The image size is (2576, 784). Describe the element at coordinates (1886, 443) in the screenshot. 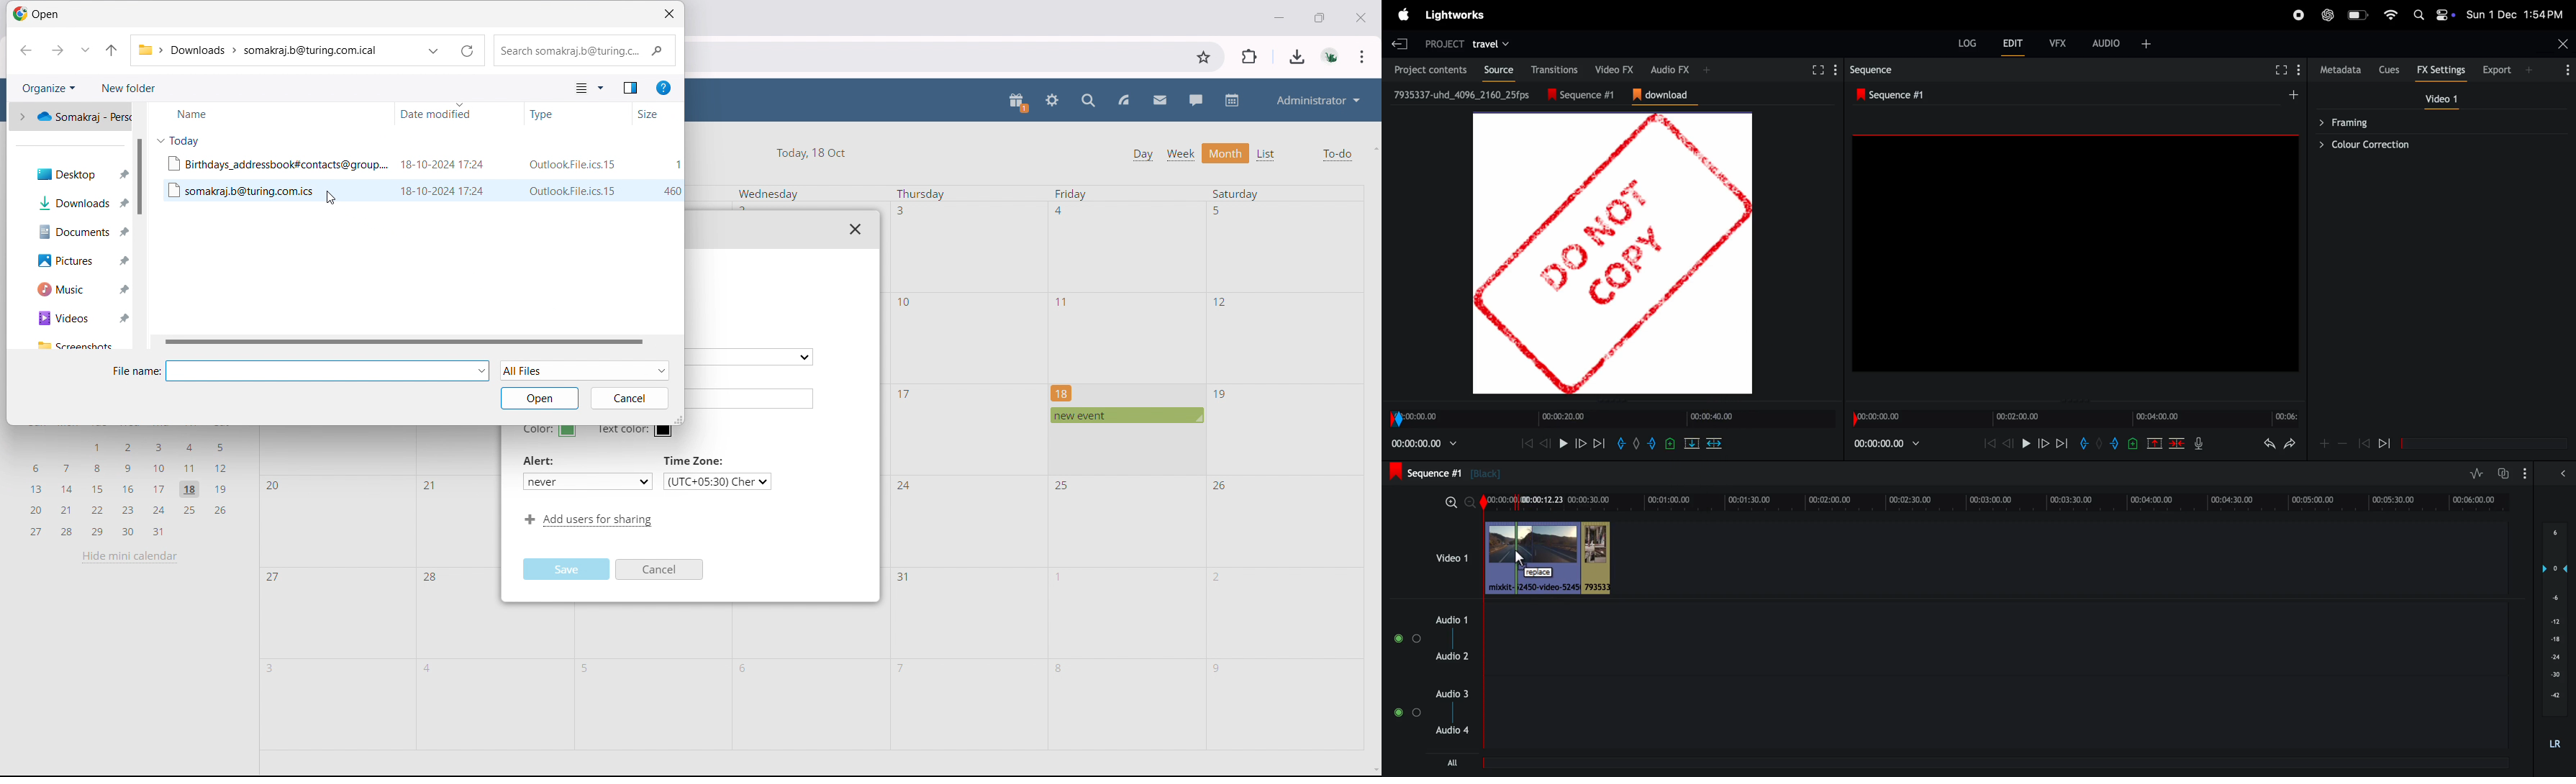

I see `playback time` at that location.